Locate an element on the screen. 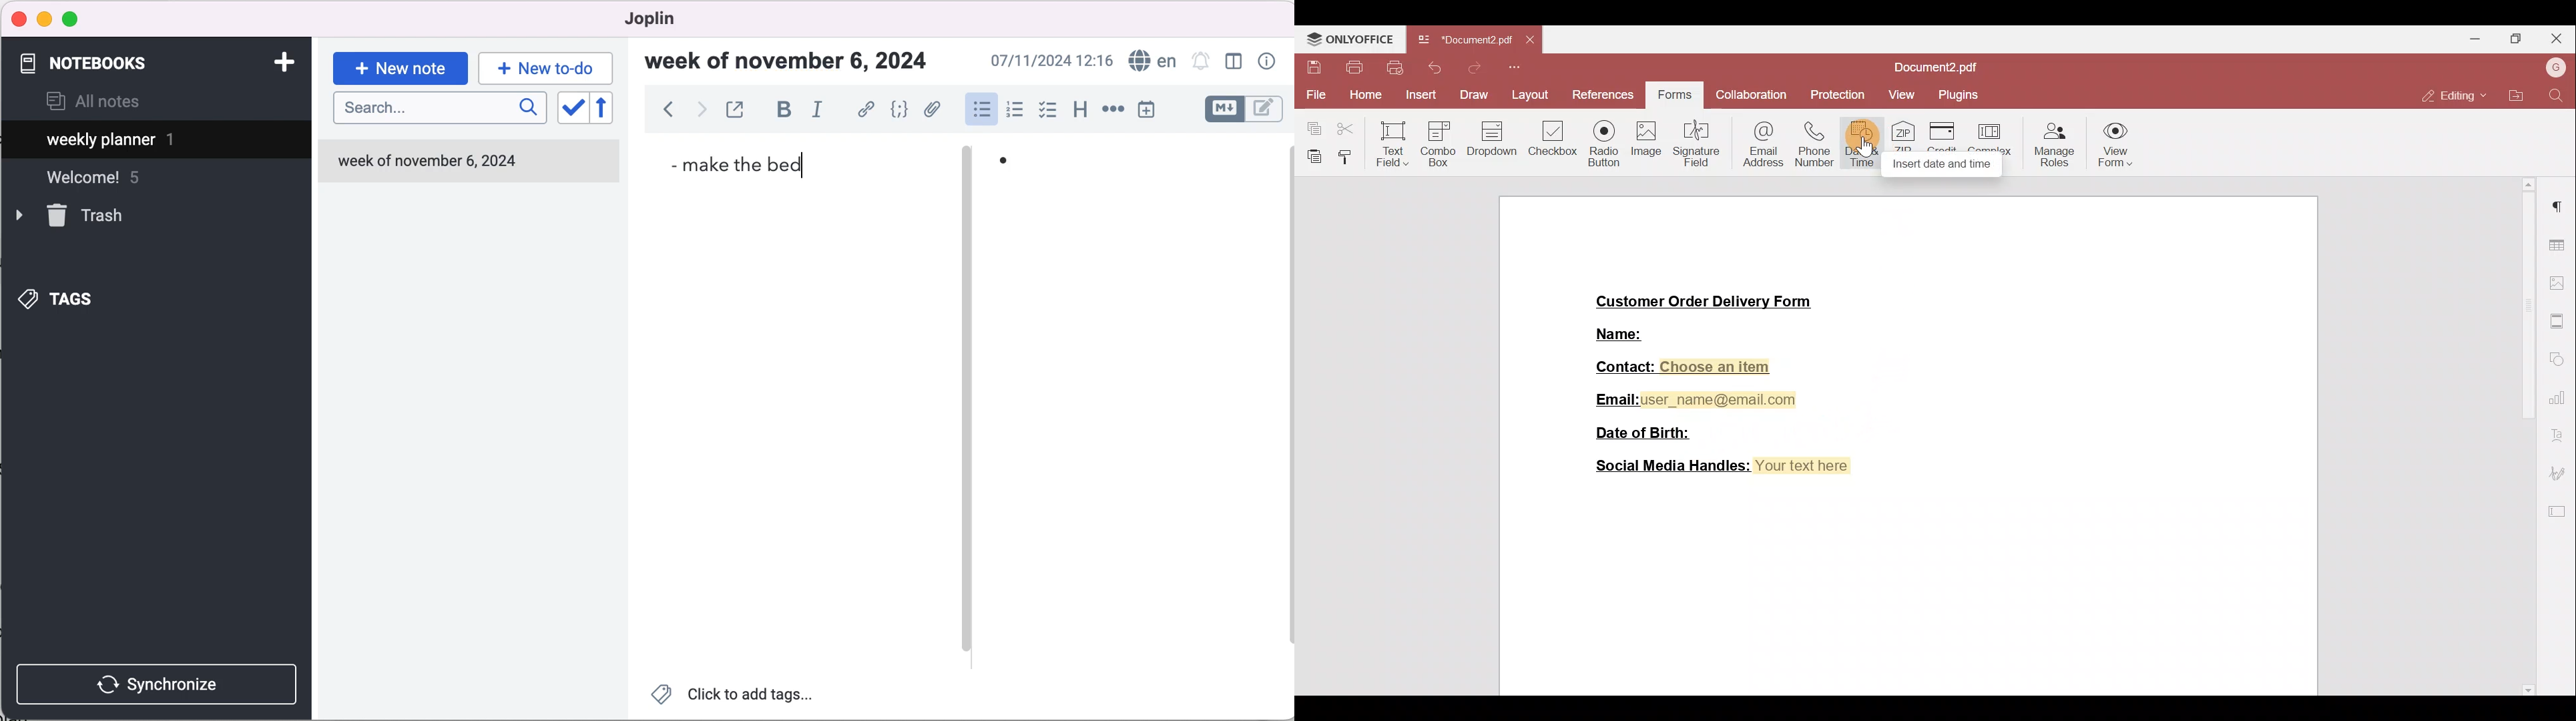  set alarm is located at coordinates (1202, 63).